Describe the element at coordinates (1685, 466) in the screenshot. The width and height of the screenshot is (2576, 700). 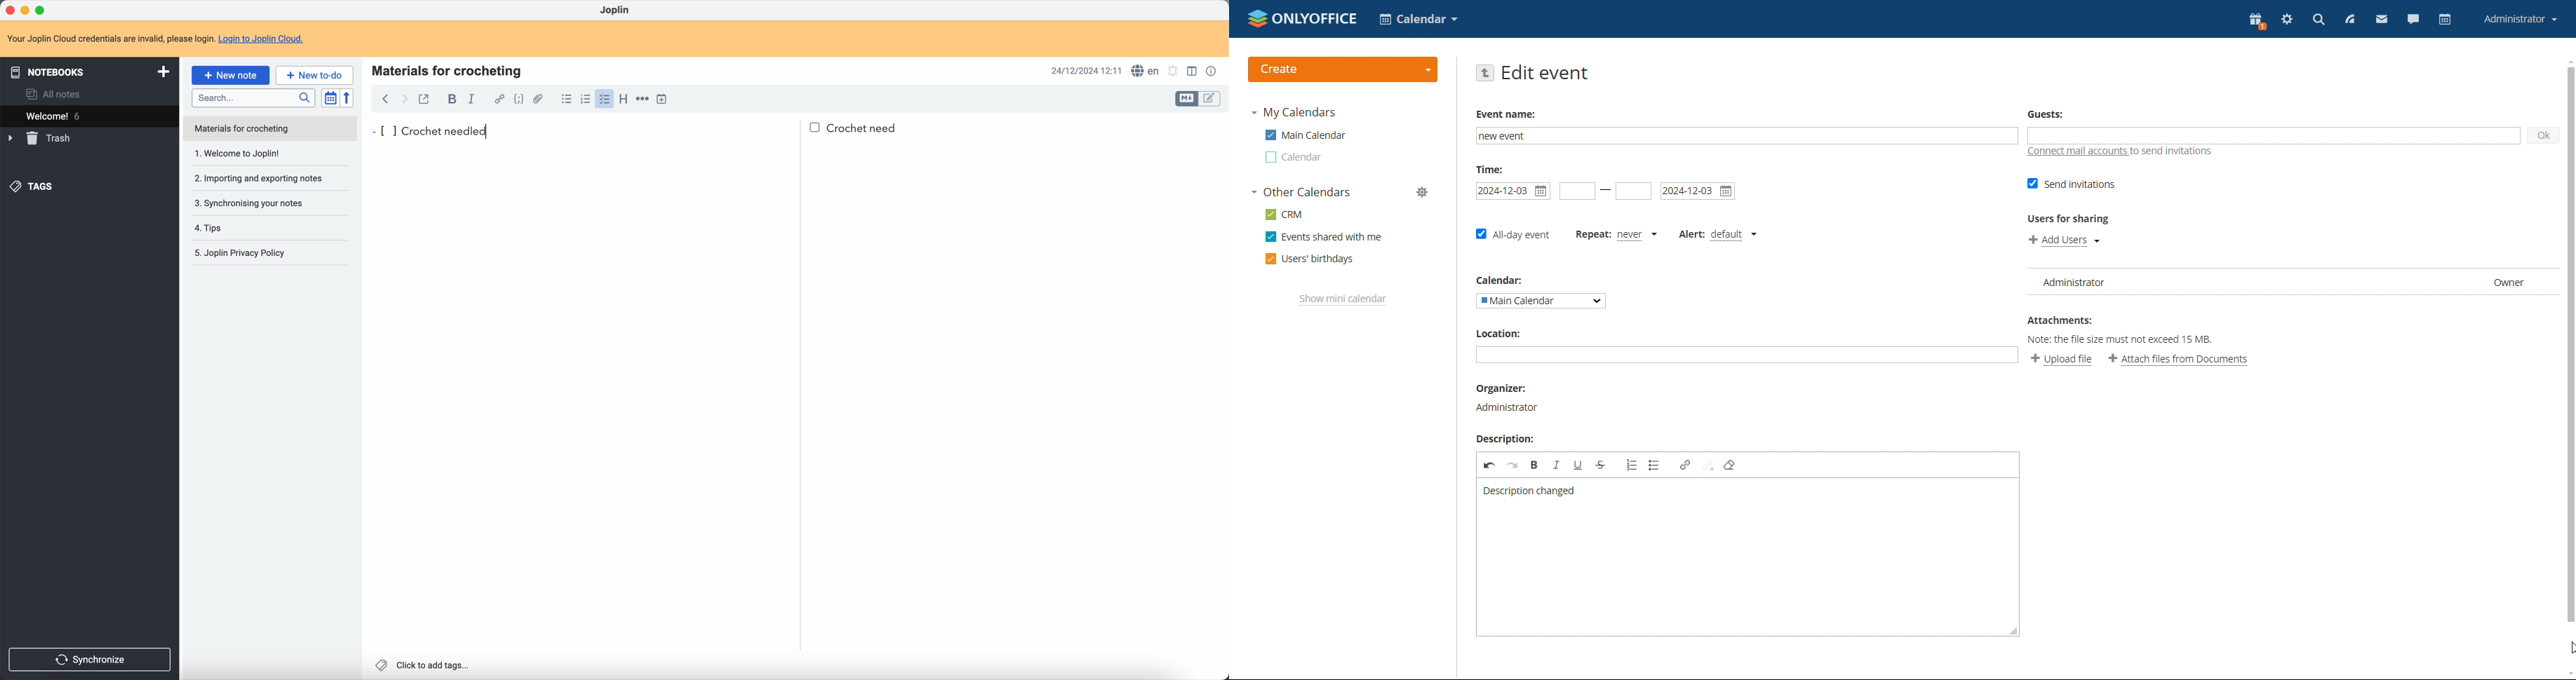
I see `link` at that location.